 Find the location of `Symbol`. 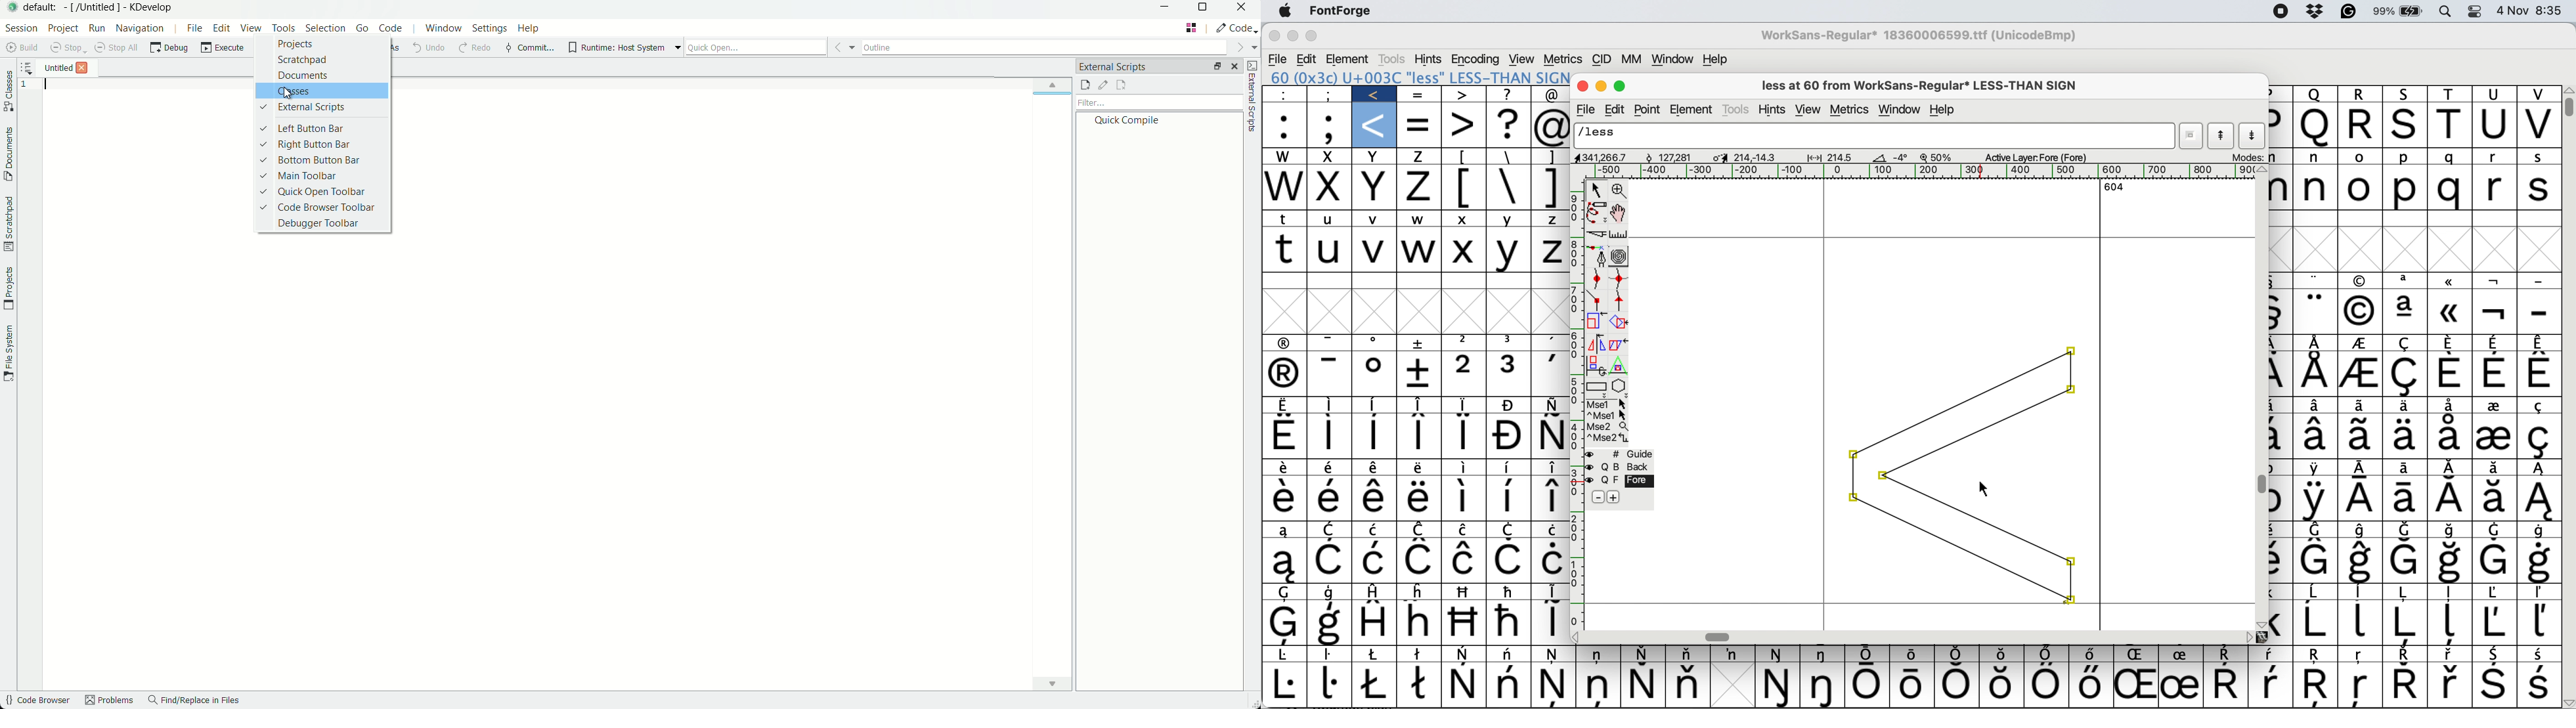

Symbol is located at coordinates (1465, 685).